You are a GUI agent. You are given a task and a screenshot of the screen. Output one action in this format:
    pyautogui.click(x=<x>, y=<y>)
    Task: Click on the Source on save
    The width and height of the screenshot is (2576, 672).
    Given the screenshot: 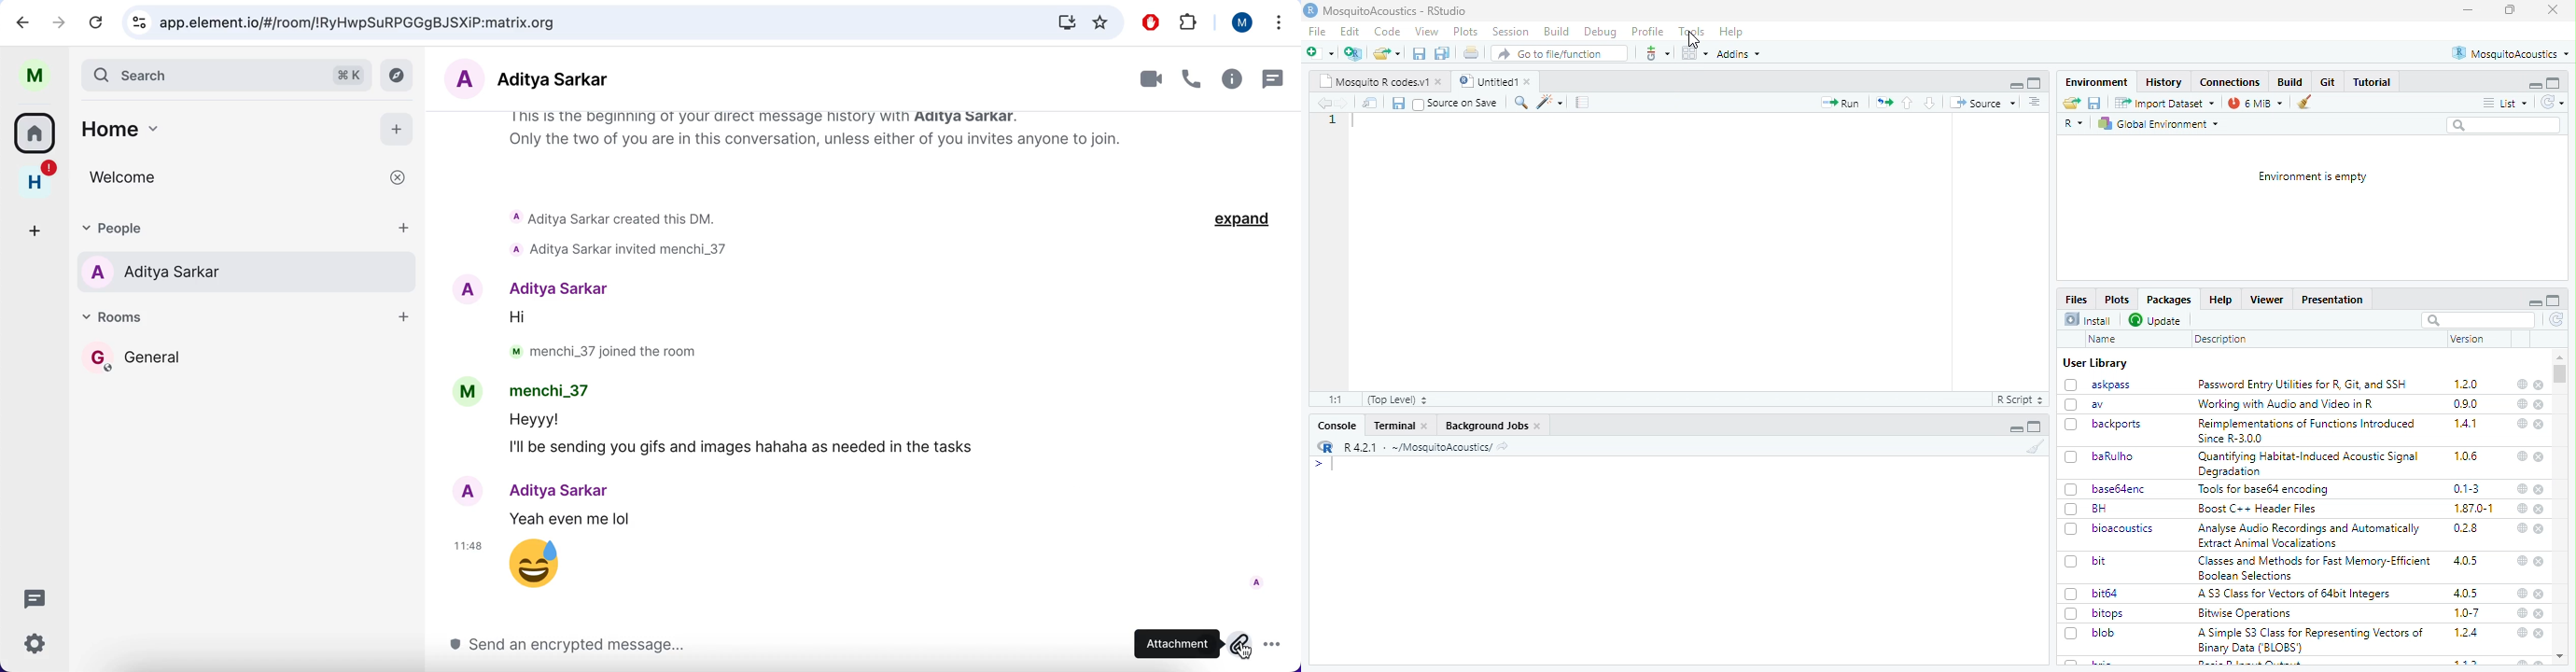 What is the action you would take?
    pyautogui.click(x=1464, y=104)
    